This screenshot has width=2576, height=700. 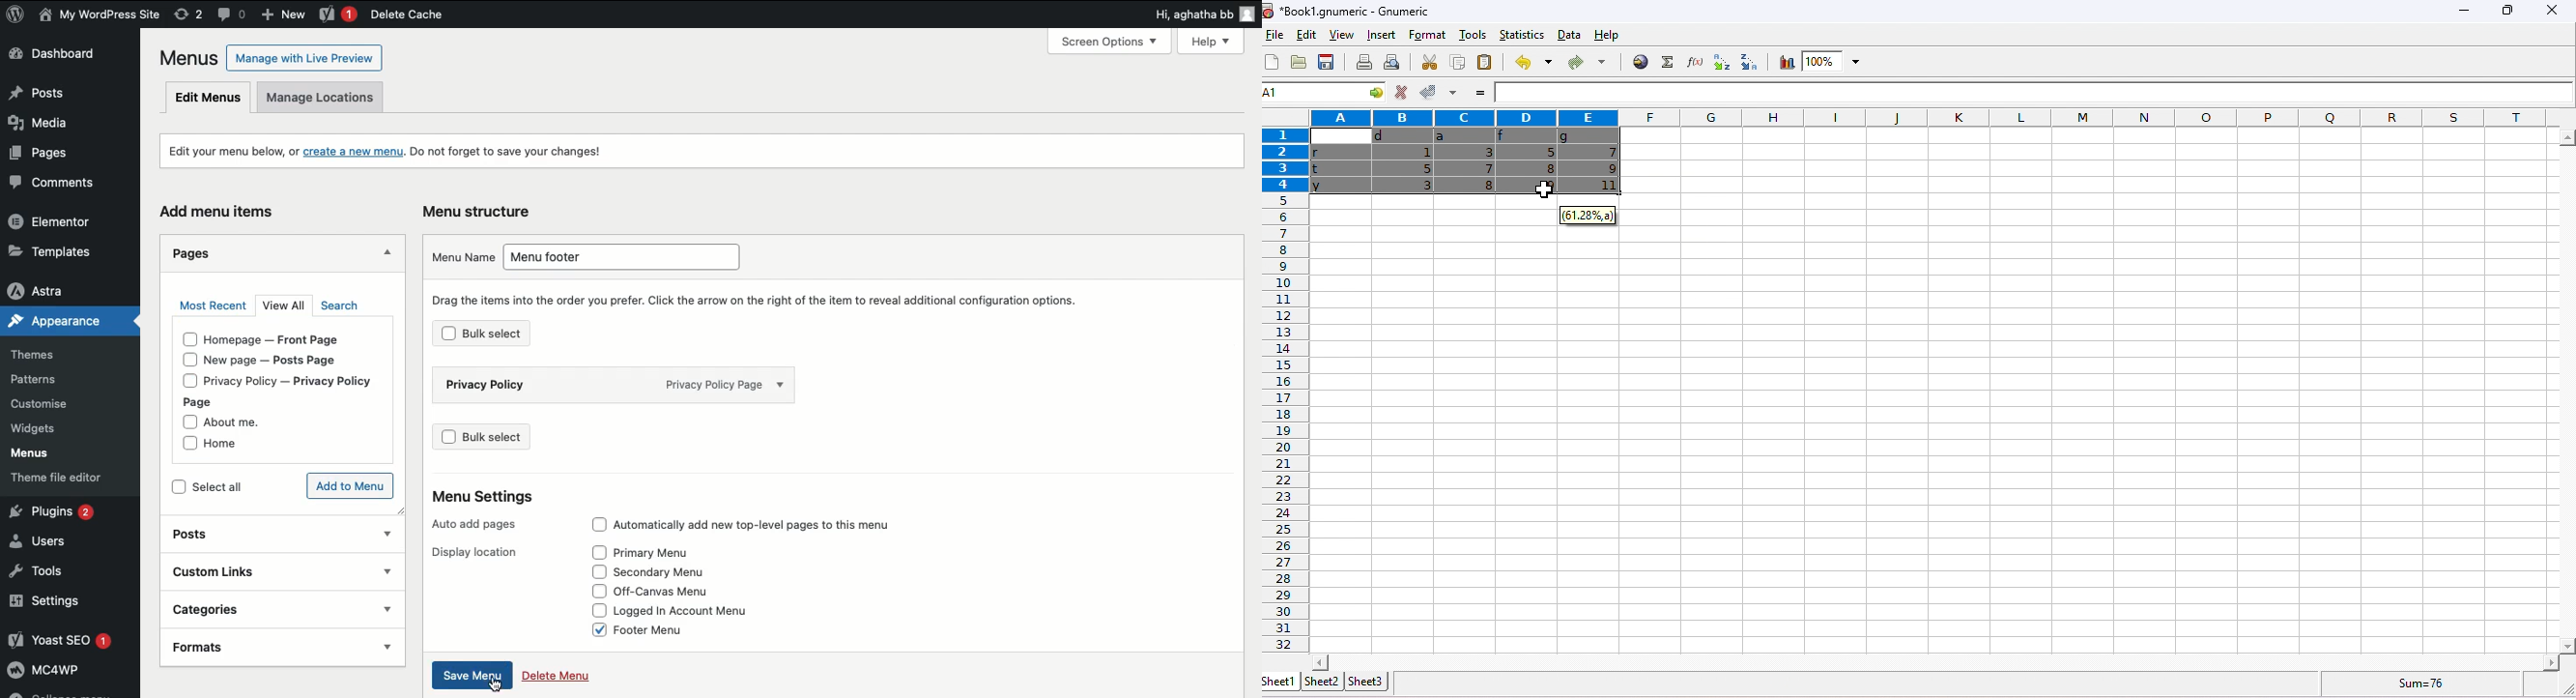 I want to click on Menu footer, so click(x=628, y=257).